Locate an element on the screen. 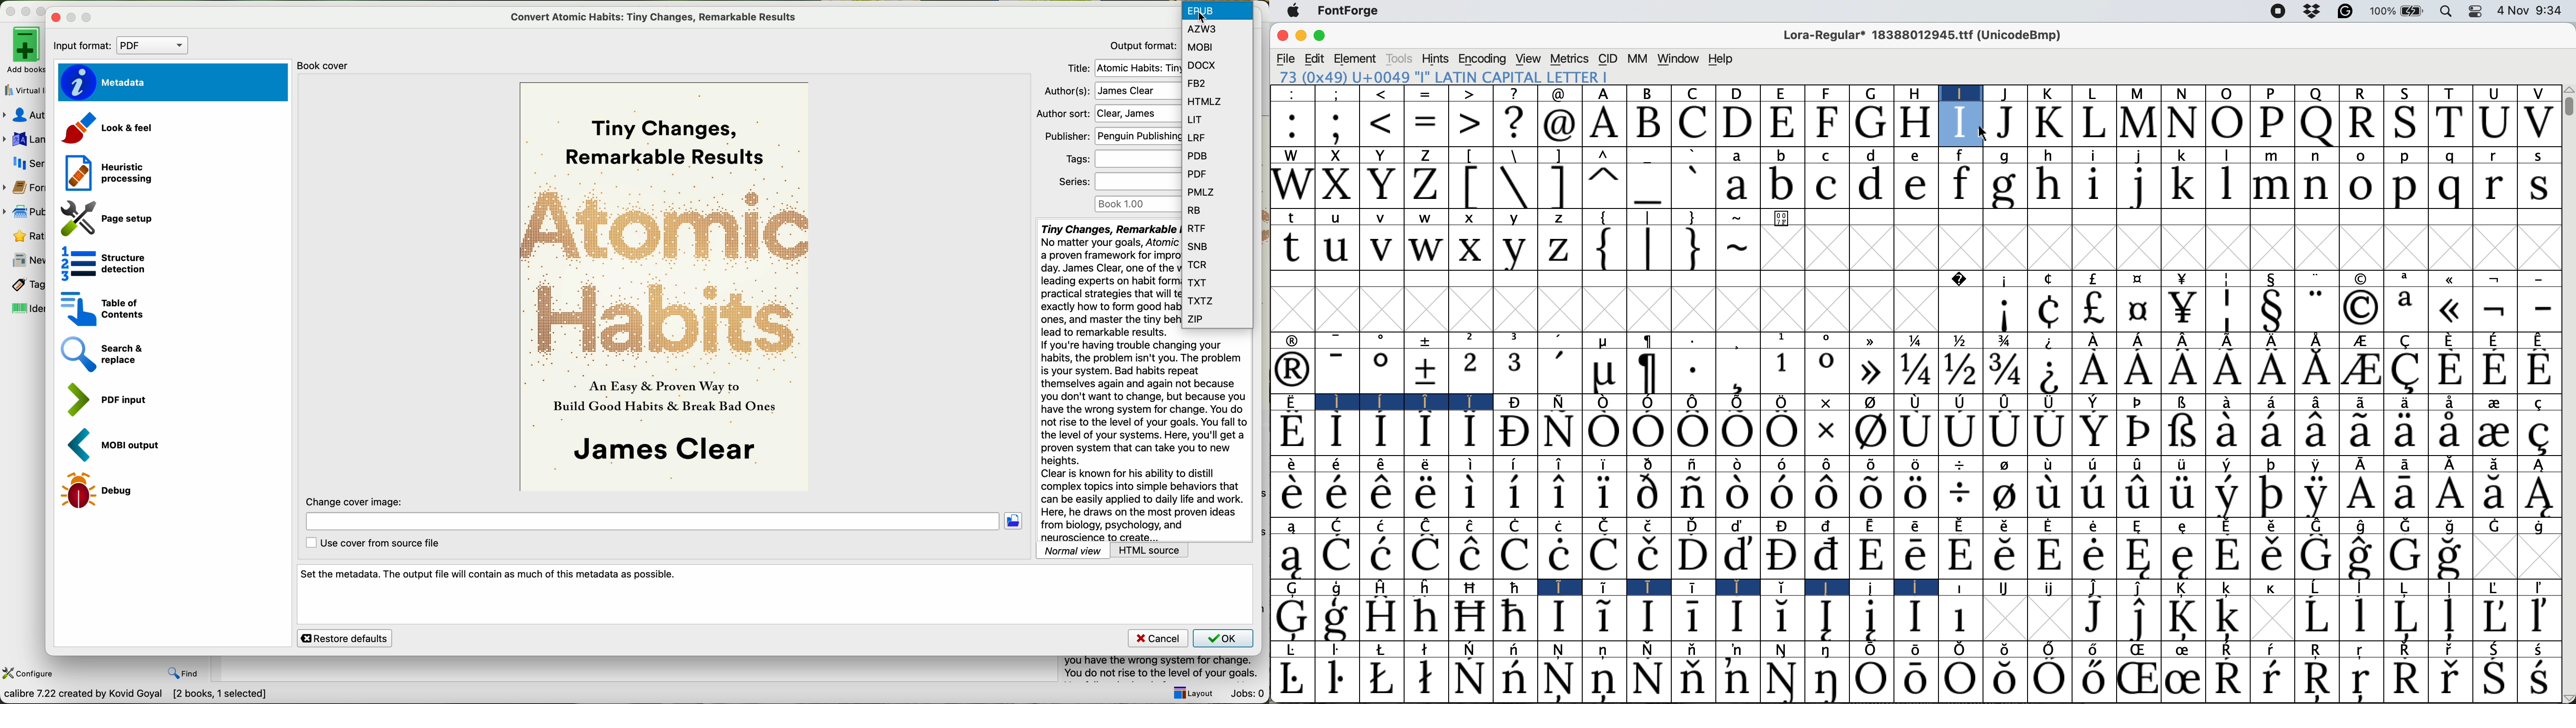 Image resolution: width=2576 pixels, height=728 pixels. Symbol is located at coordinates (2273, 650).